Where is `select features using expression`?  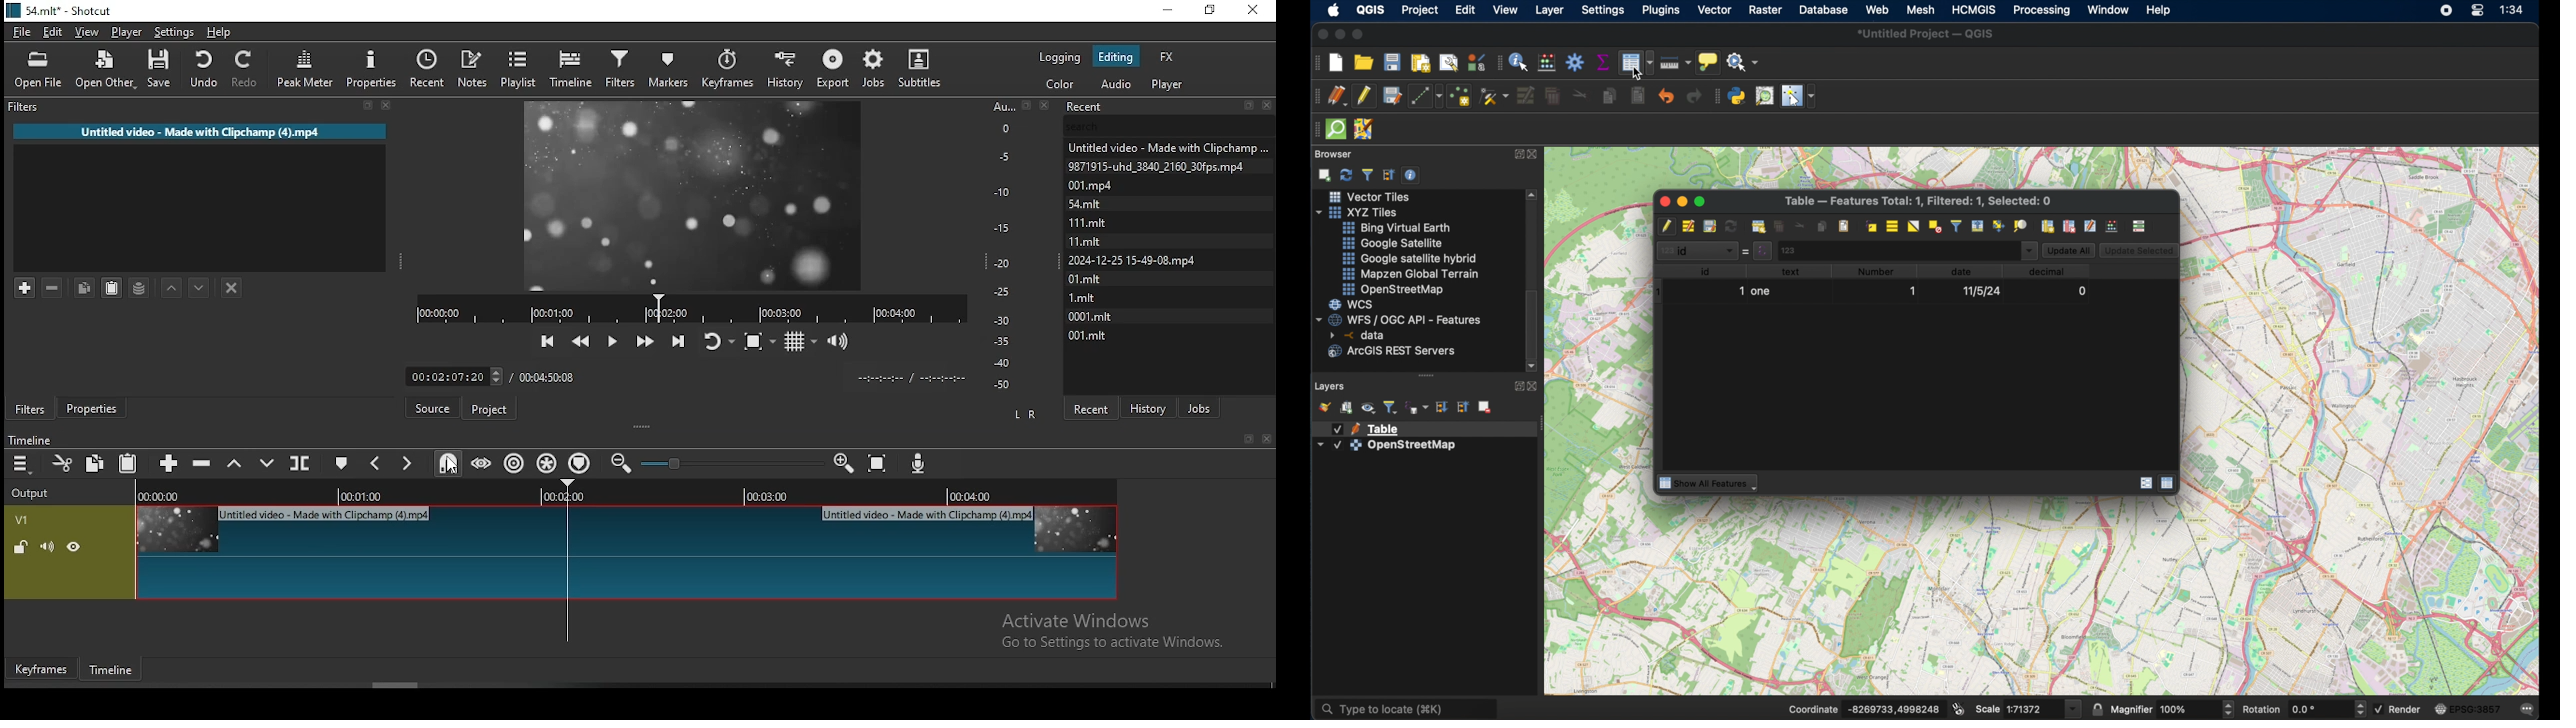
select features using expression is located at coordinates (1873, 225).